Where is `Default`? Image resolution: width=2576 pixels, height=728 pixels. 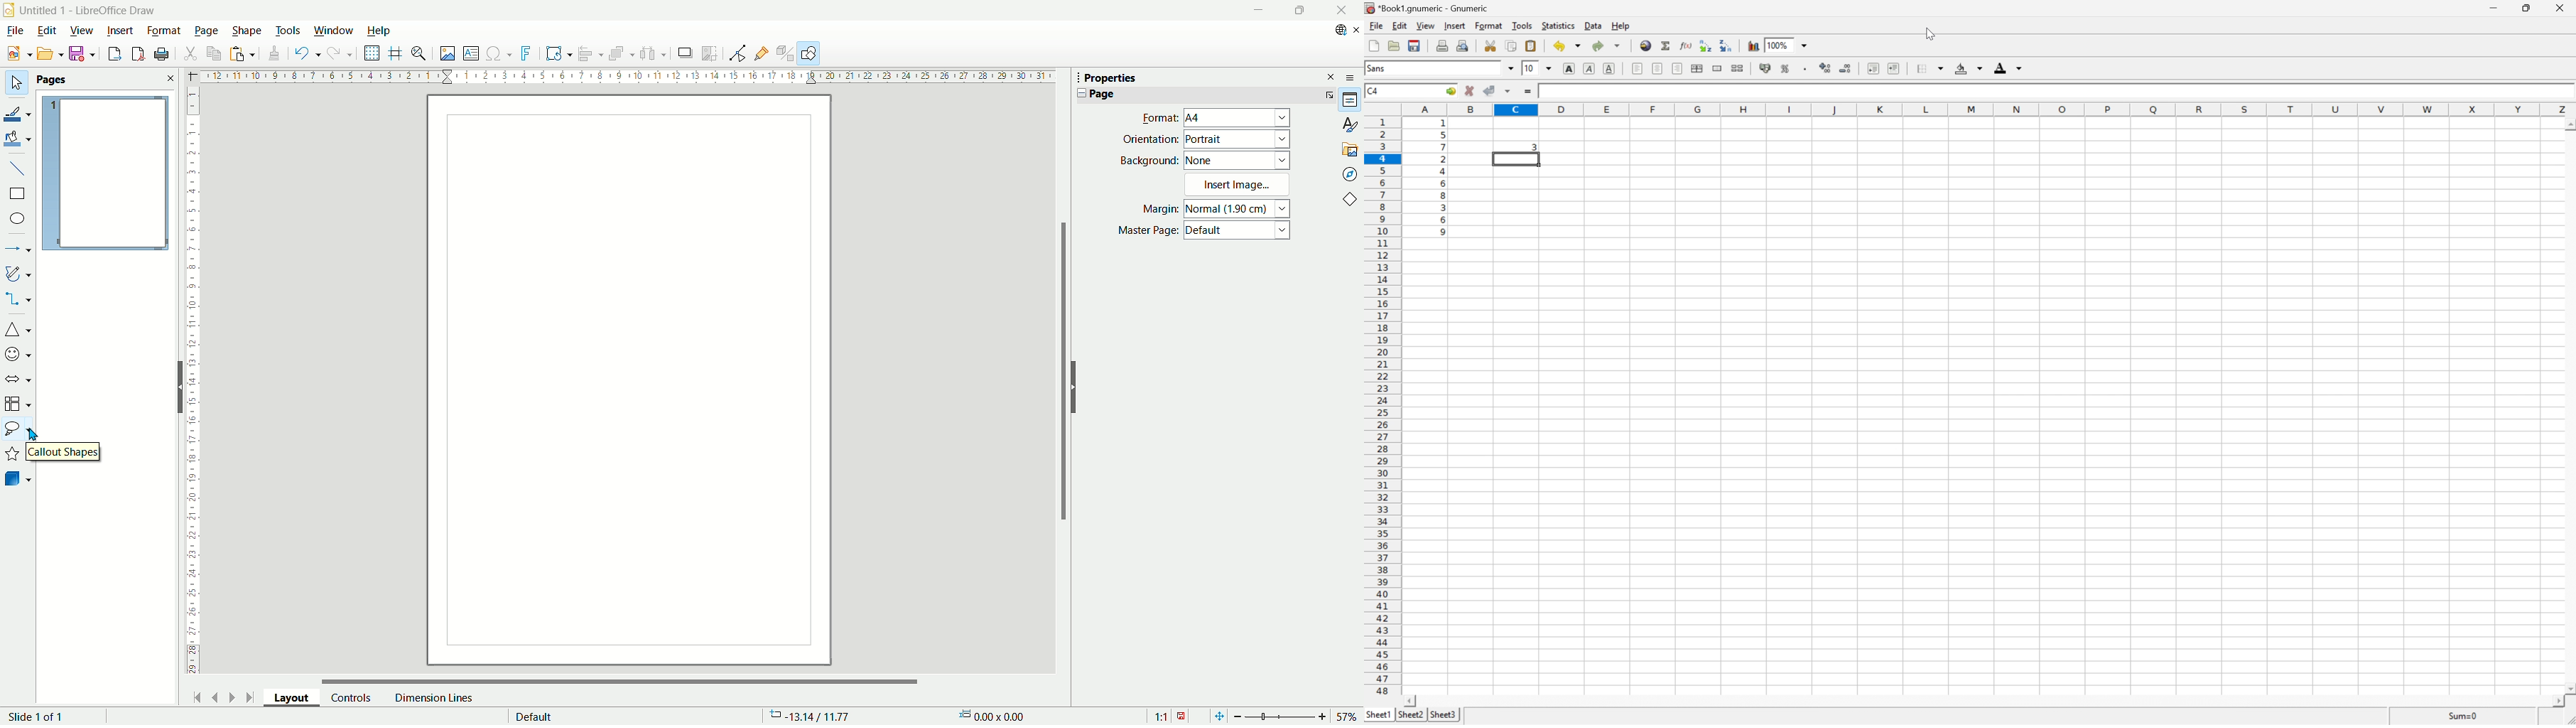
Default is located at coordinates (1239, 232).